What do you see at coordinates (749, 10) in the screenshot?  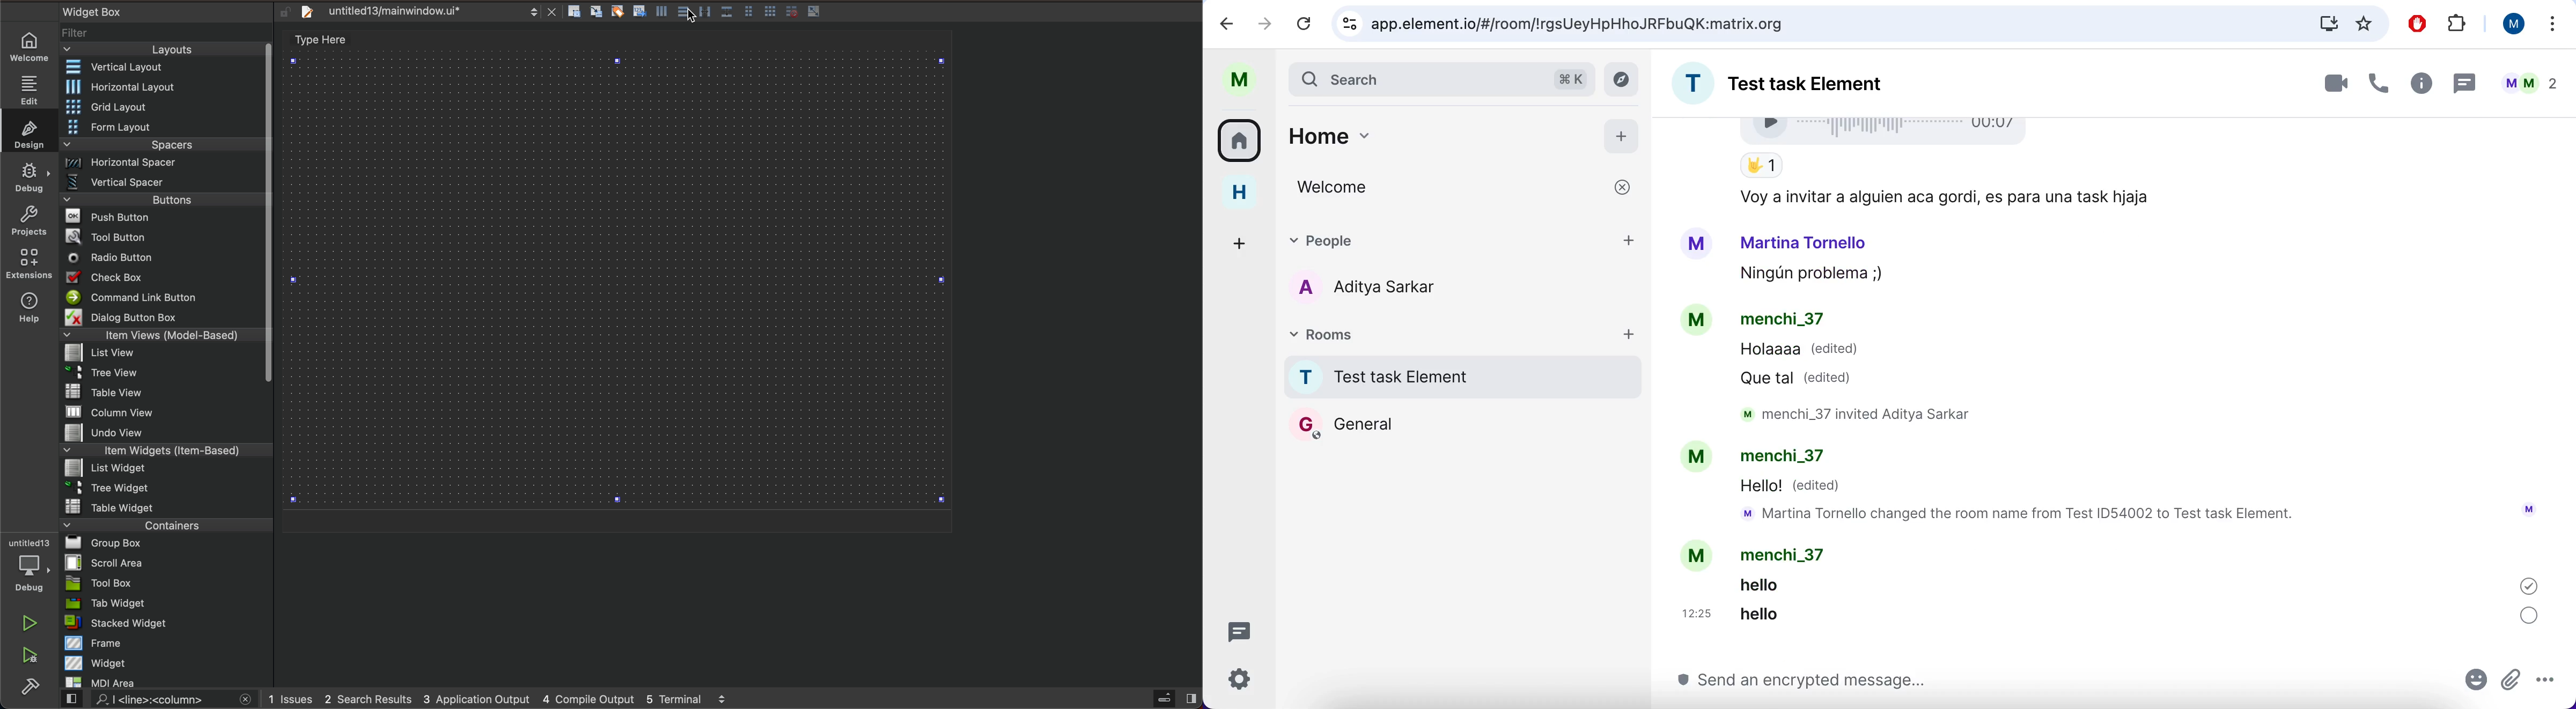 I see `form layout` at bounding box center [749, 10].